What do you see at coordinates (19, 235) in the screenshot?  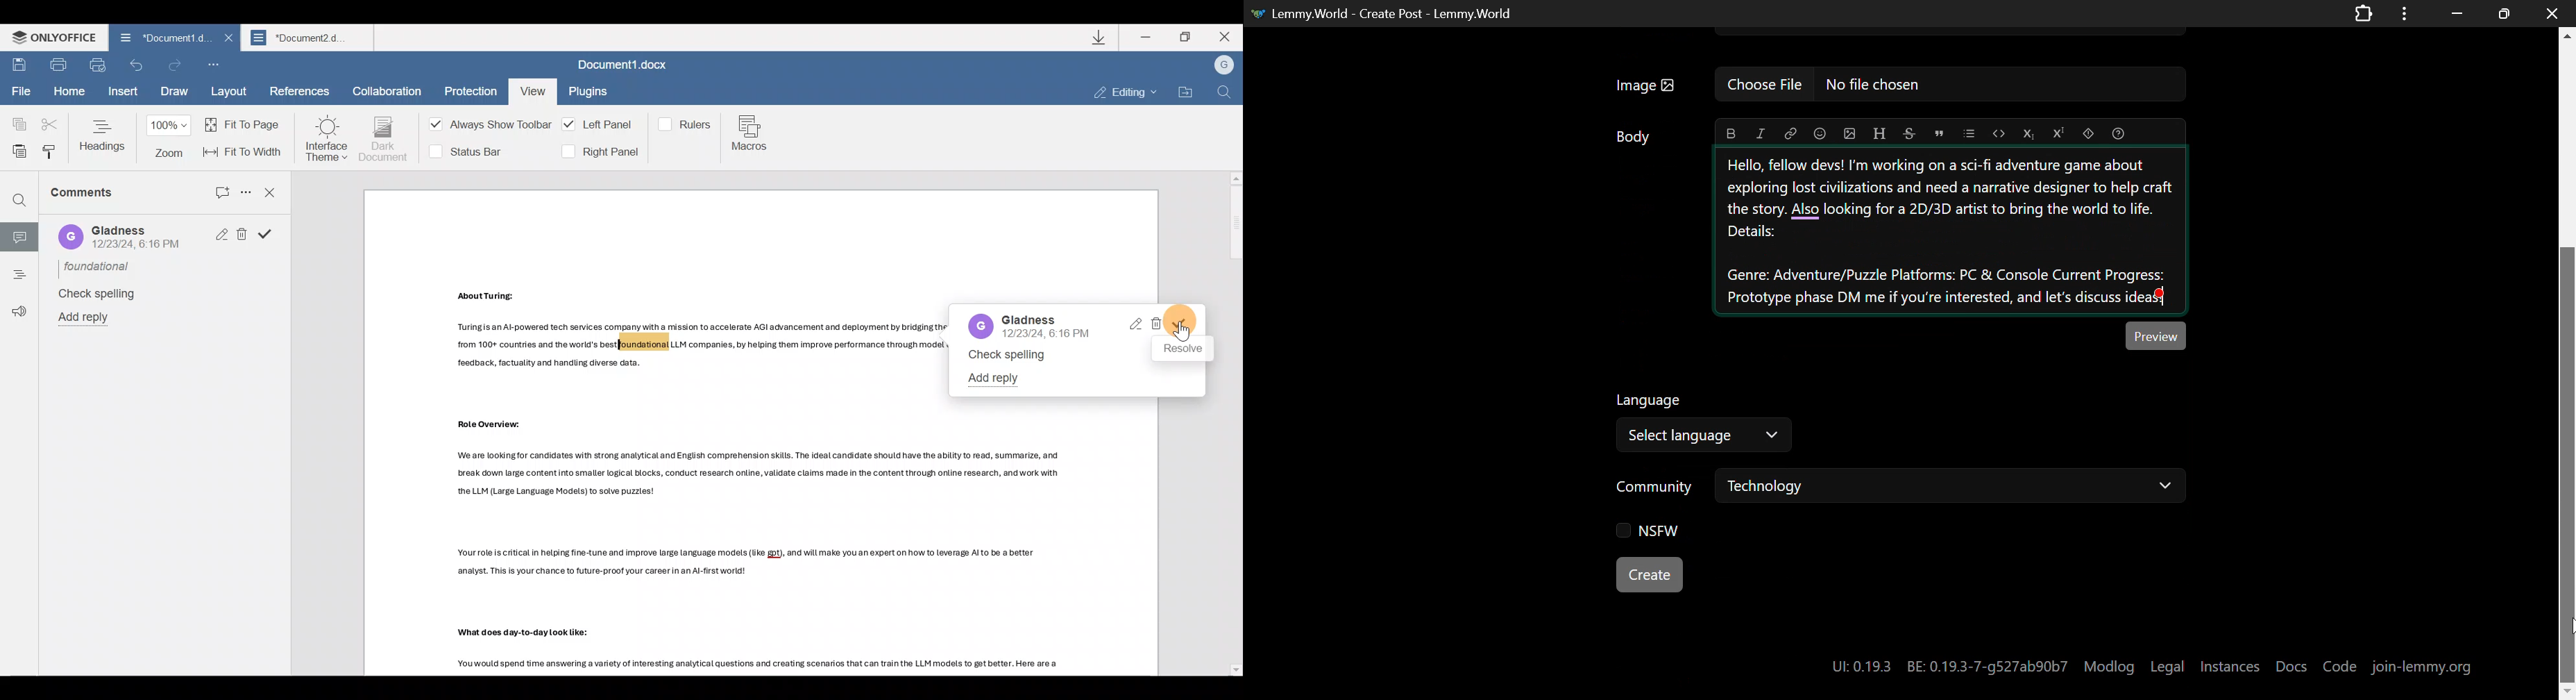 I see `Comment` at bounding box center [19, 235].